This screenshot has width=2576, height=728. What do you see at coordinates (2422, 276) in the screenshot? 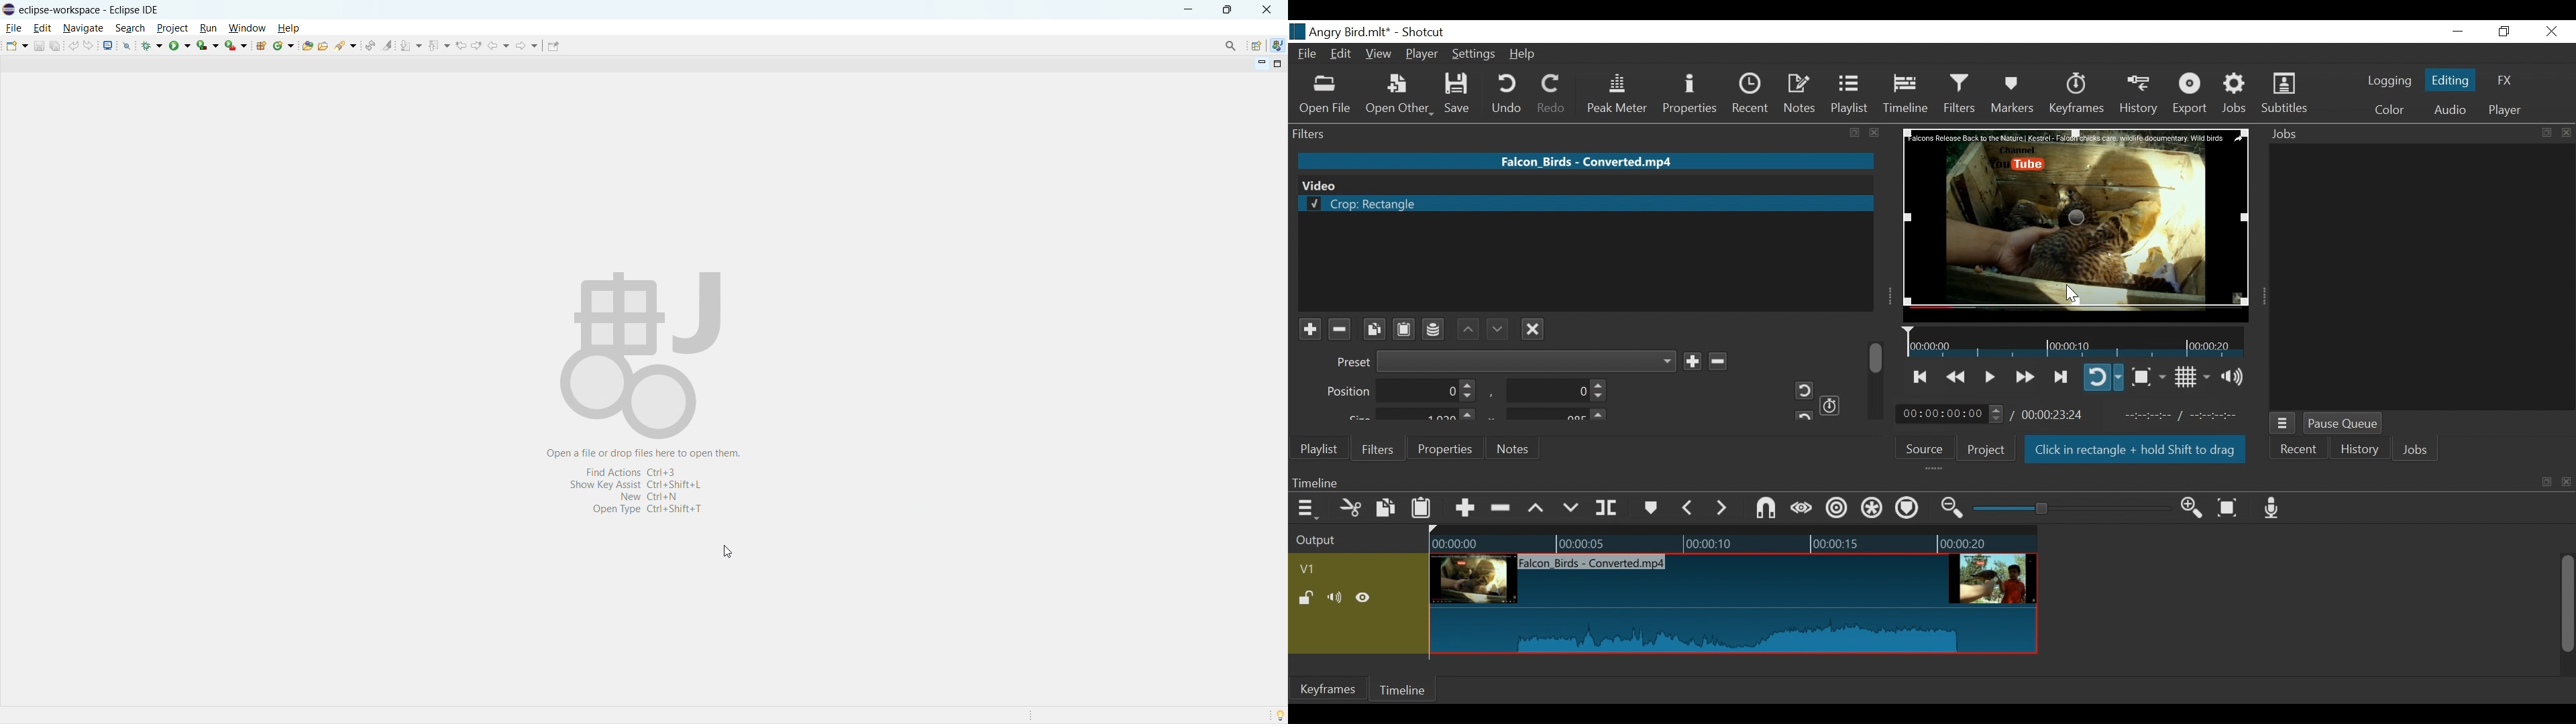
I see `Jobs Panel` at bounding box center [2422, 276].